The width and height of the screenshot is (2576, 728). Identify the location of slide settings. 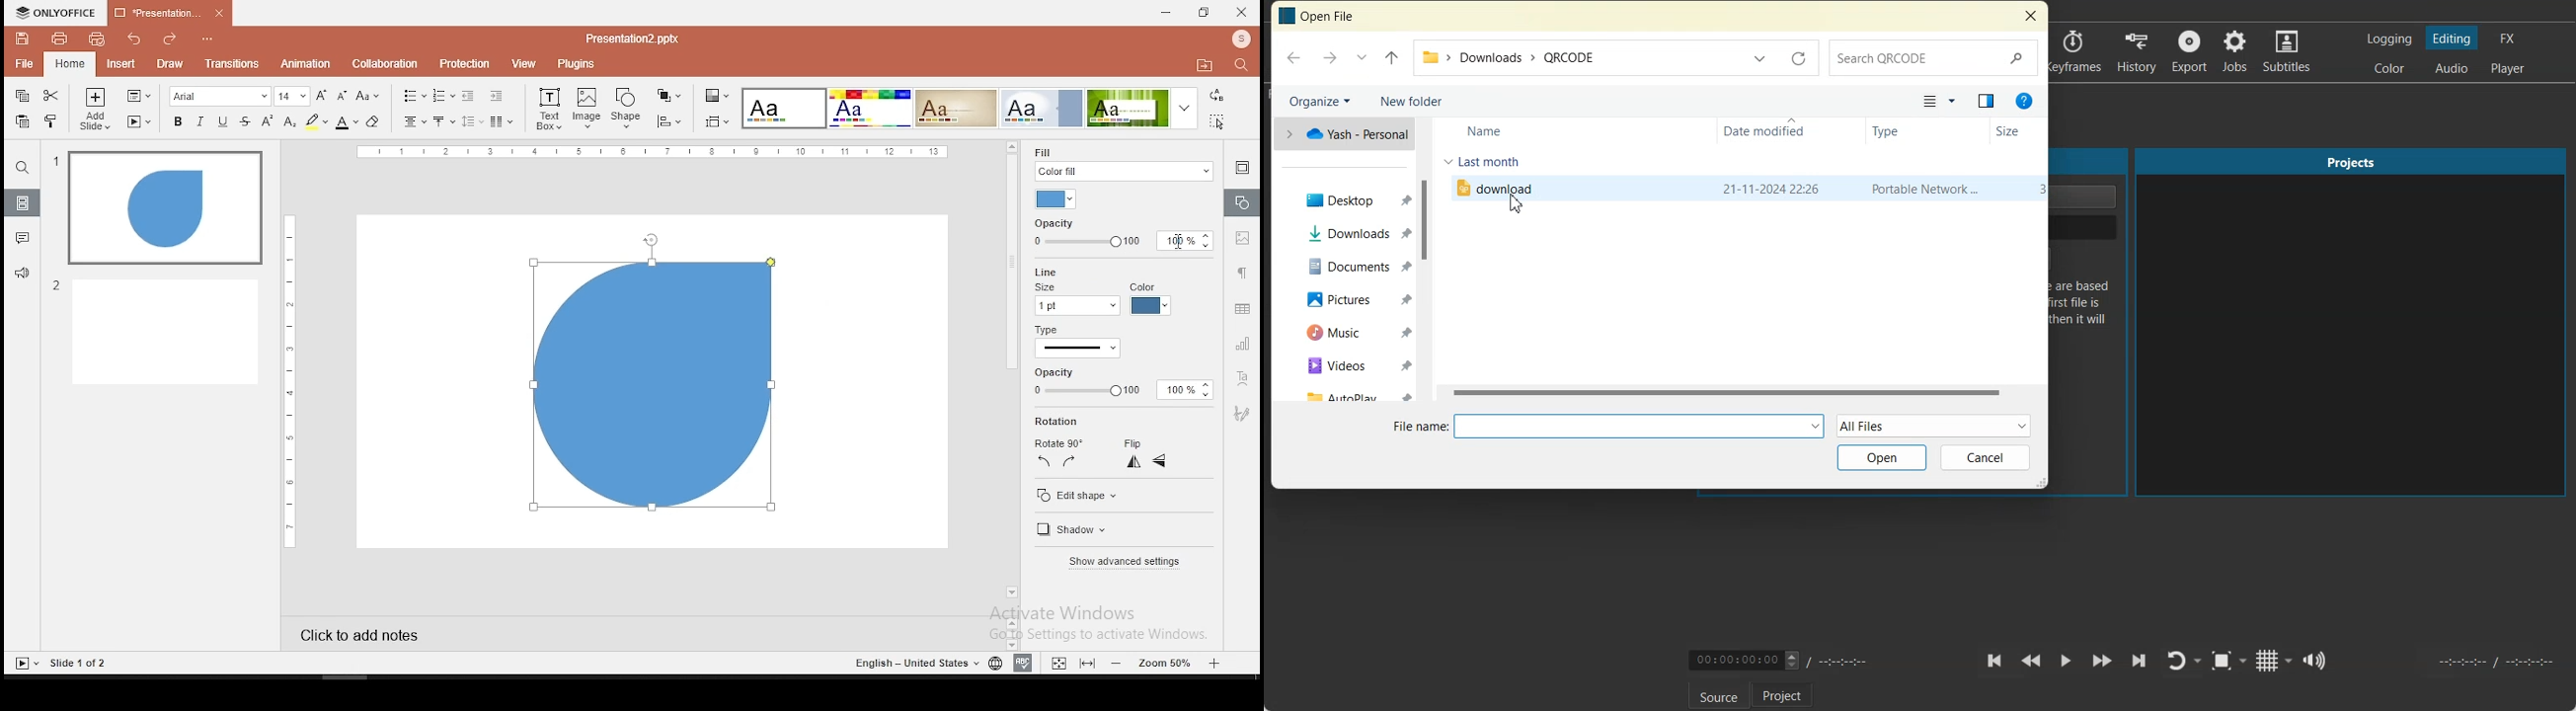
(1240, 167).